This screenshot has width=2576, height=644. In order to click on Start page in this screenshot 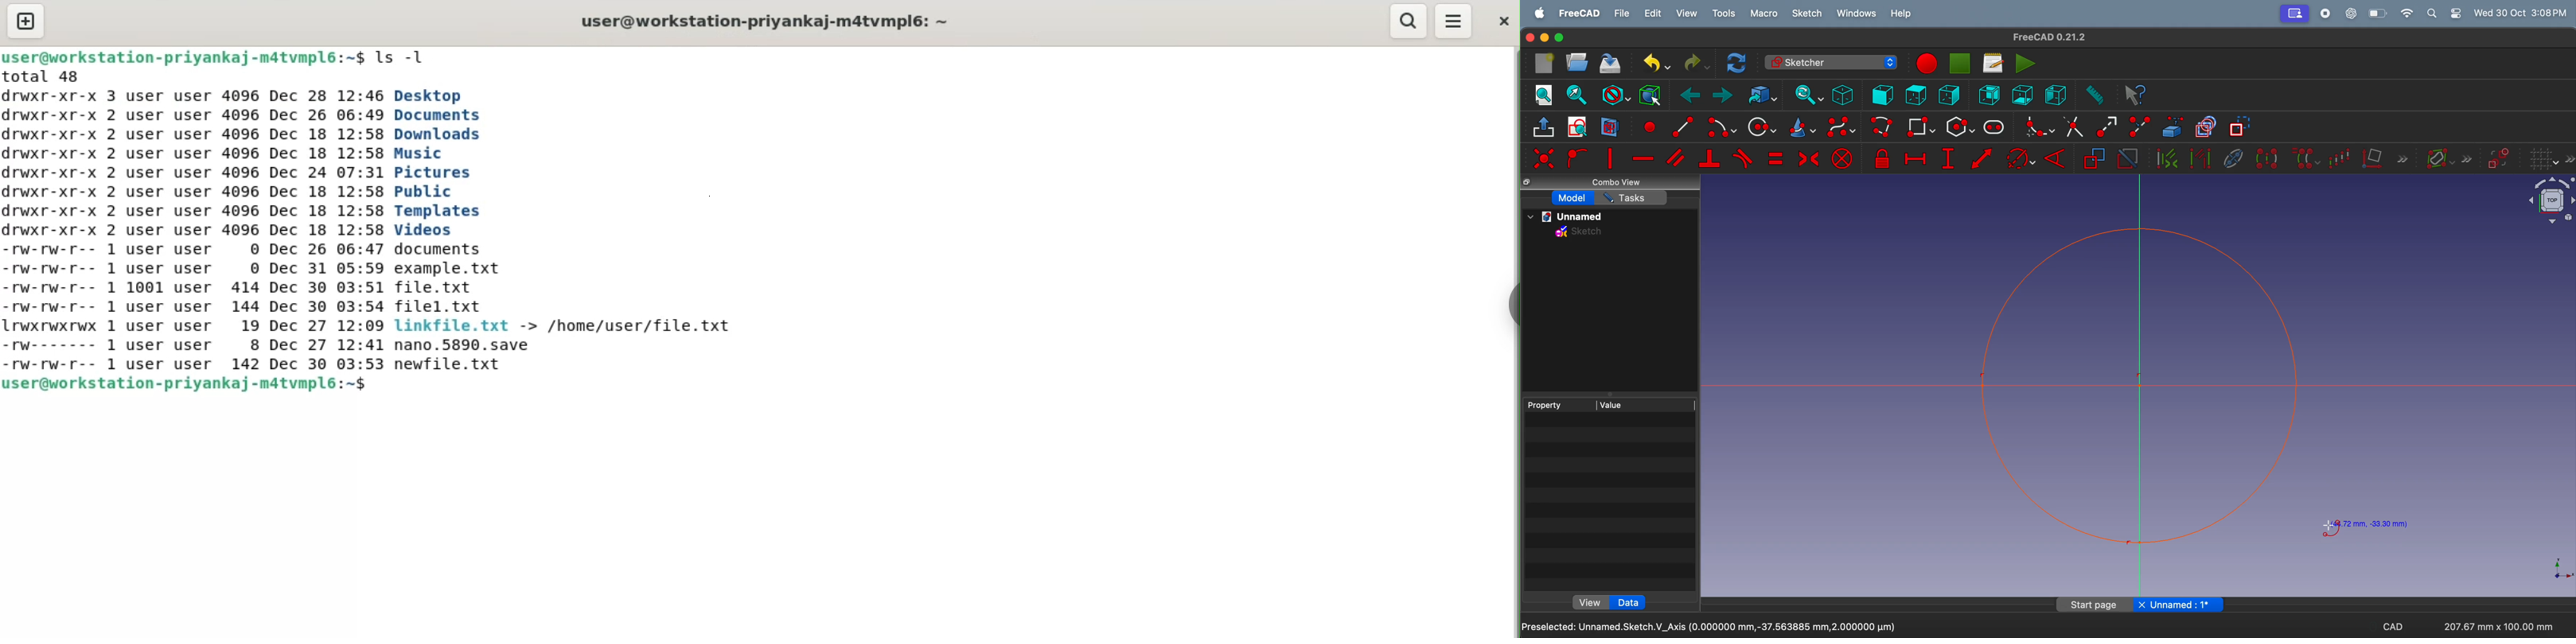, I will do `click(2096, 604)`.